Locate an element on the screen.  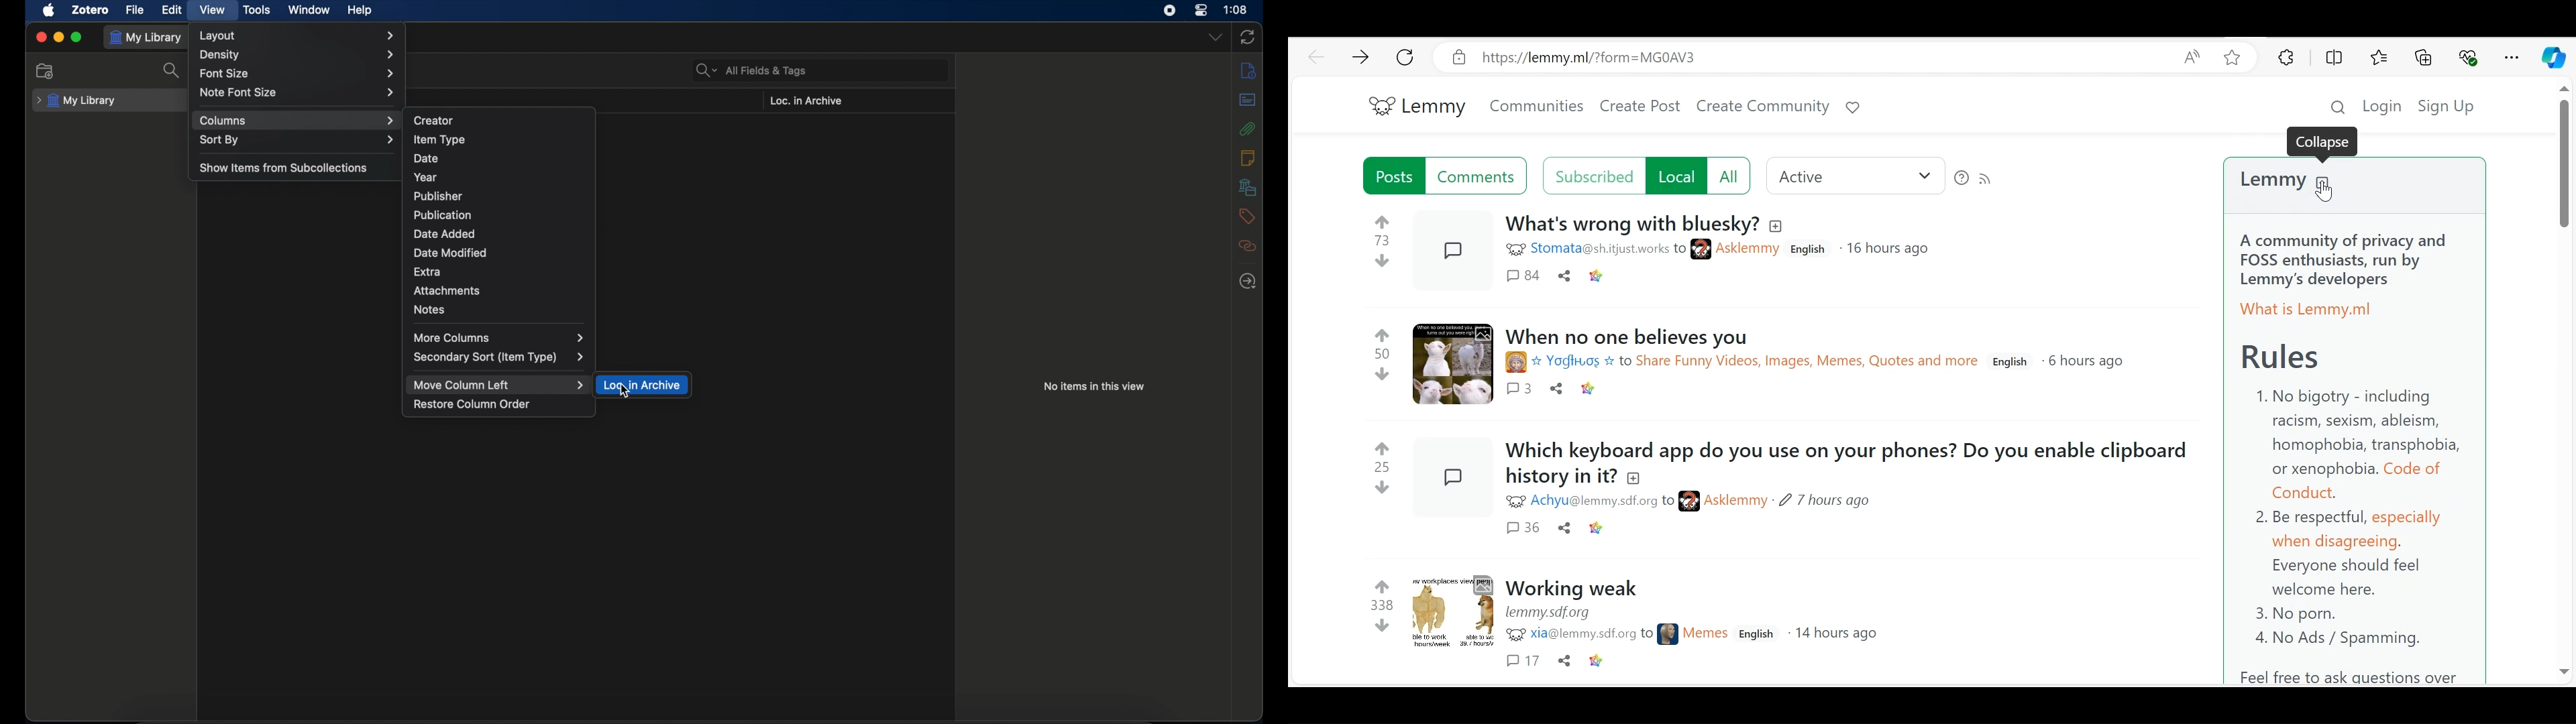
no items in this view is located at coordinates (1093, 387).